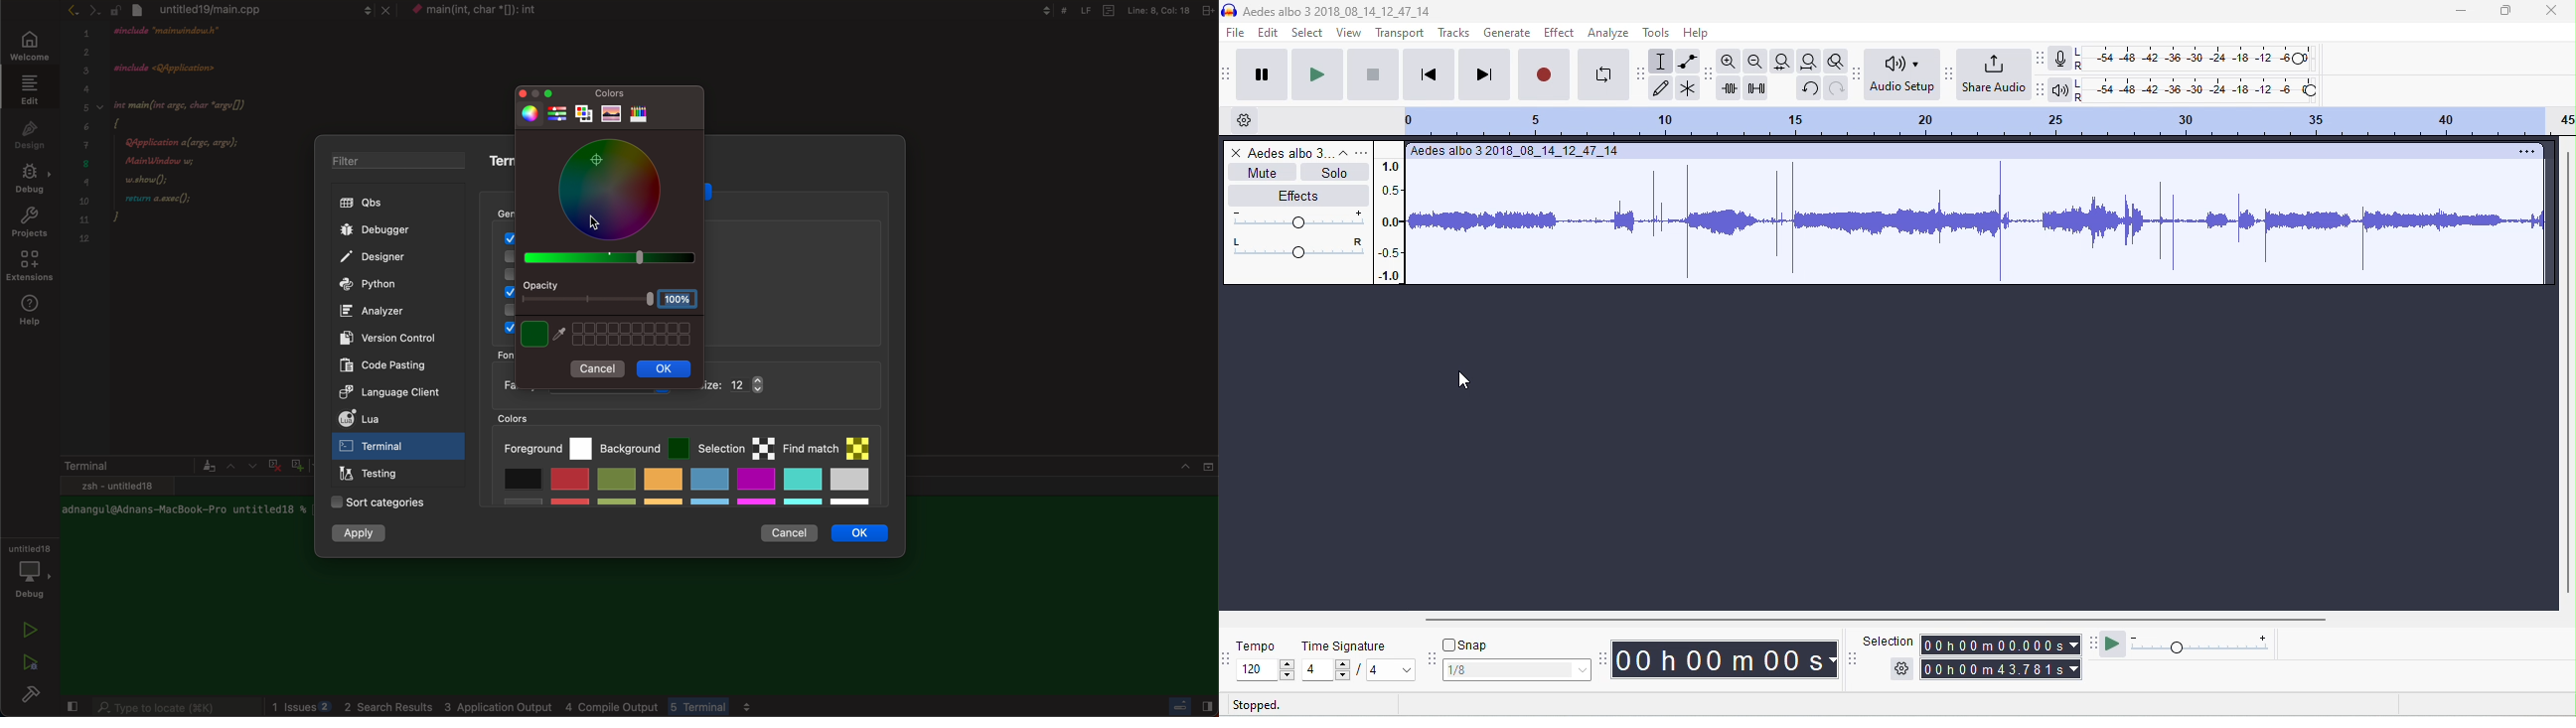  I want to click on code posting, so click(390, 365).